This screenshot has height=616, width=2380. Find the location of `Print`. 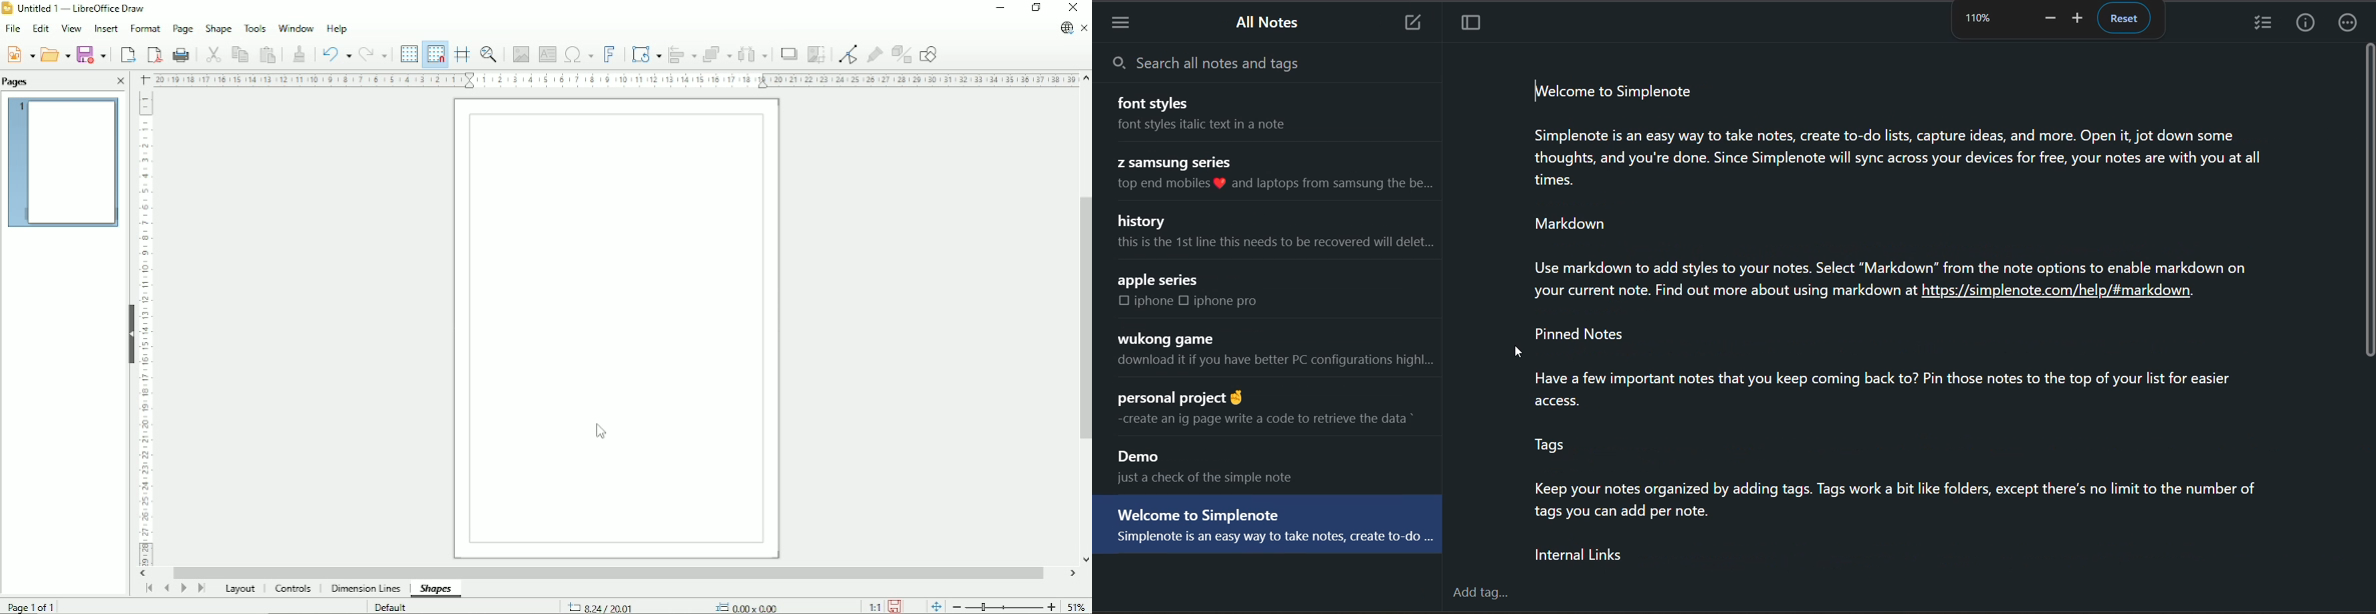

Print is located at coordinates (181, 54).